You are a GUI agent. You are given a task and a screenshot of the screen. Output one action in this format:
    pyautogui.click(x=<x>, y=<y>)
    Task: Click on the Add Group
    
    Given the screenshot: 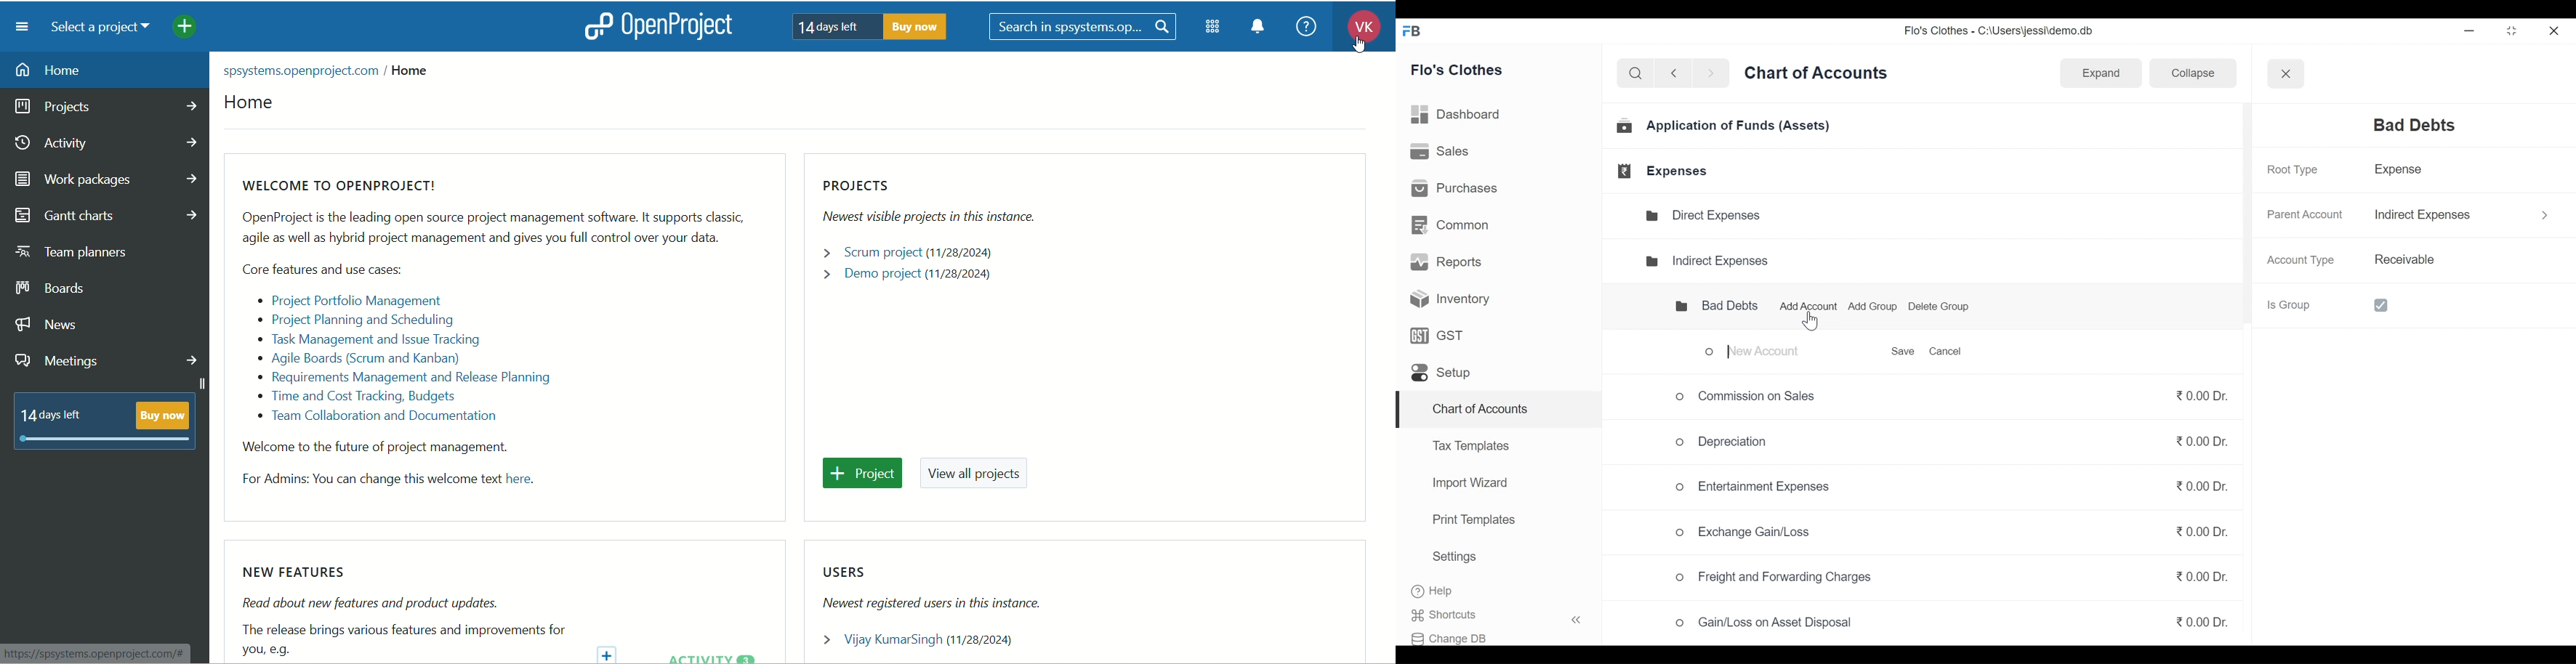 What is the action you would take?
    pyautogui.click(x=1875, y=307)
    